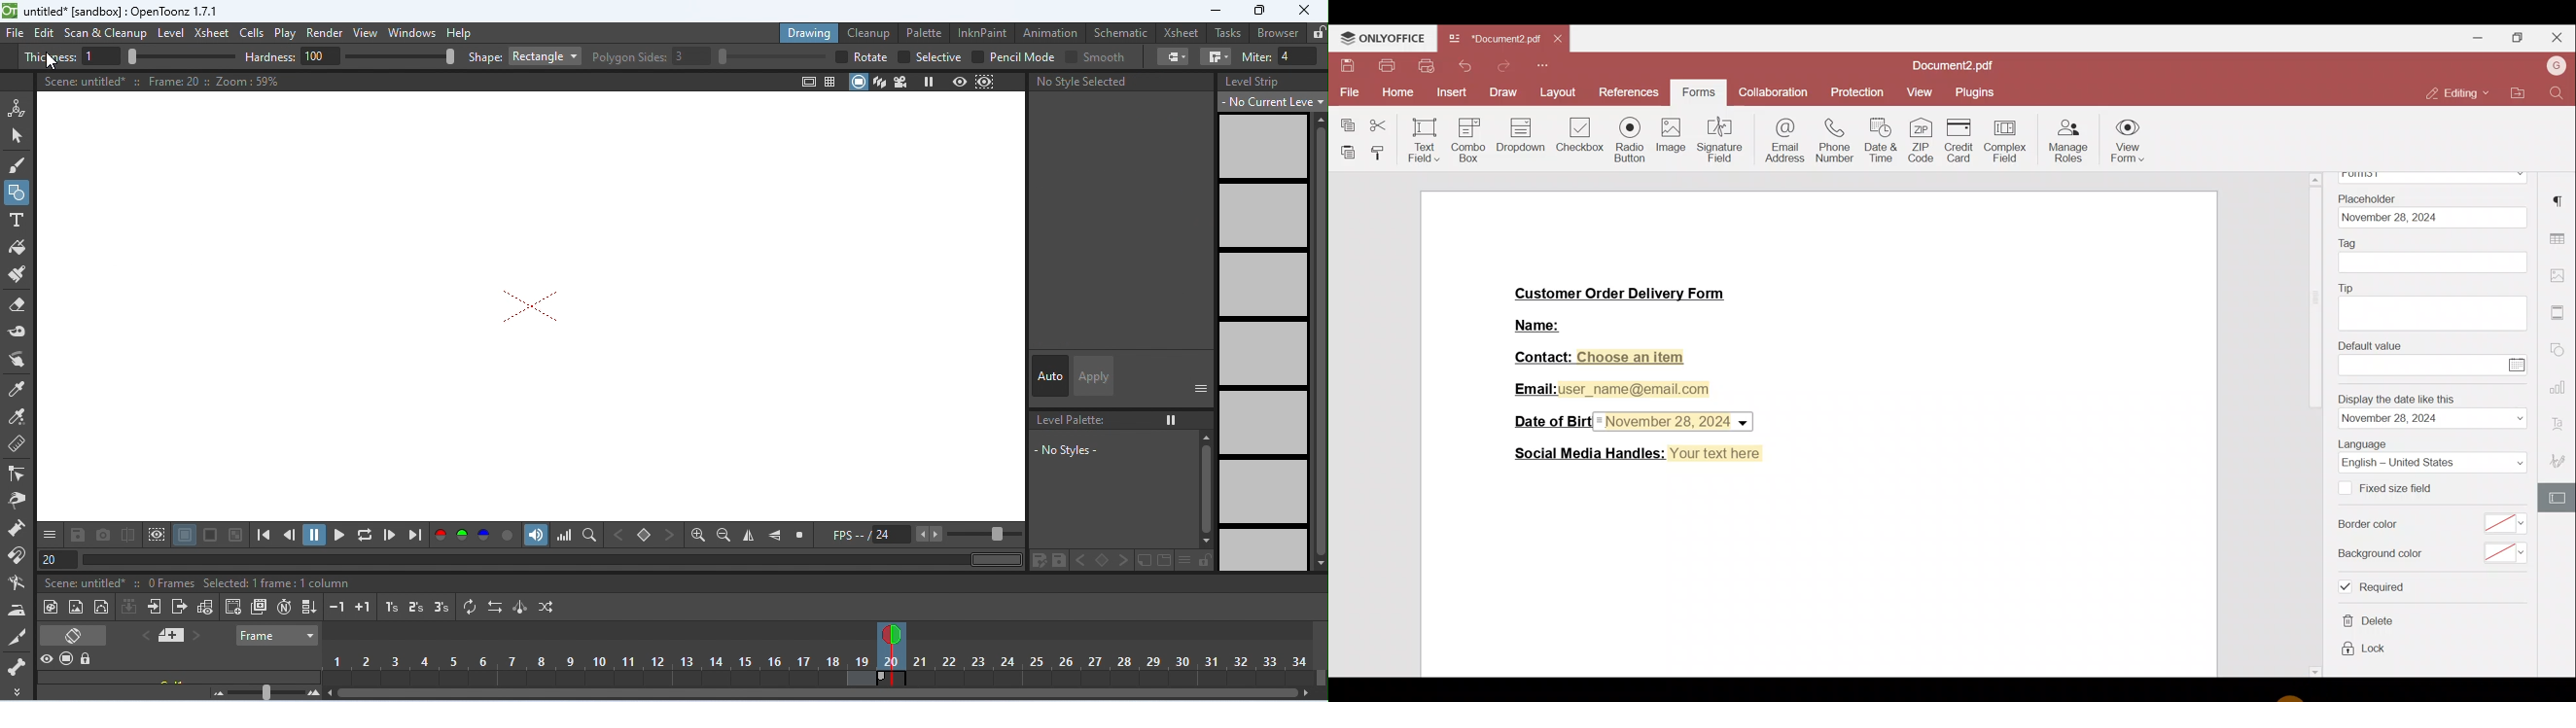  Describe the element at coordinates (76, 606) in the screenshot. I see `new raster level` at that location.